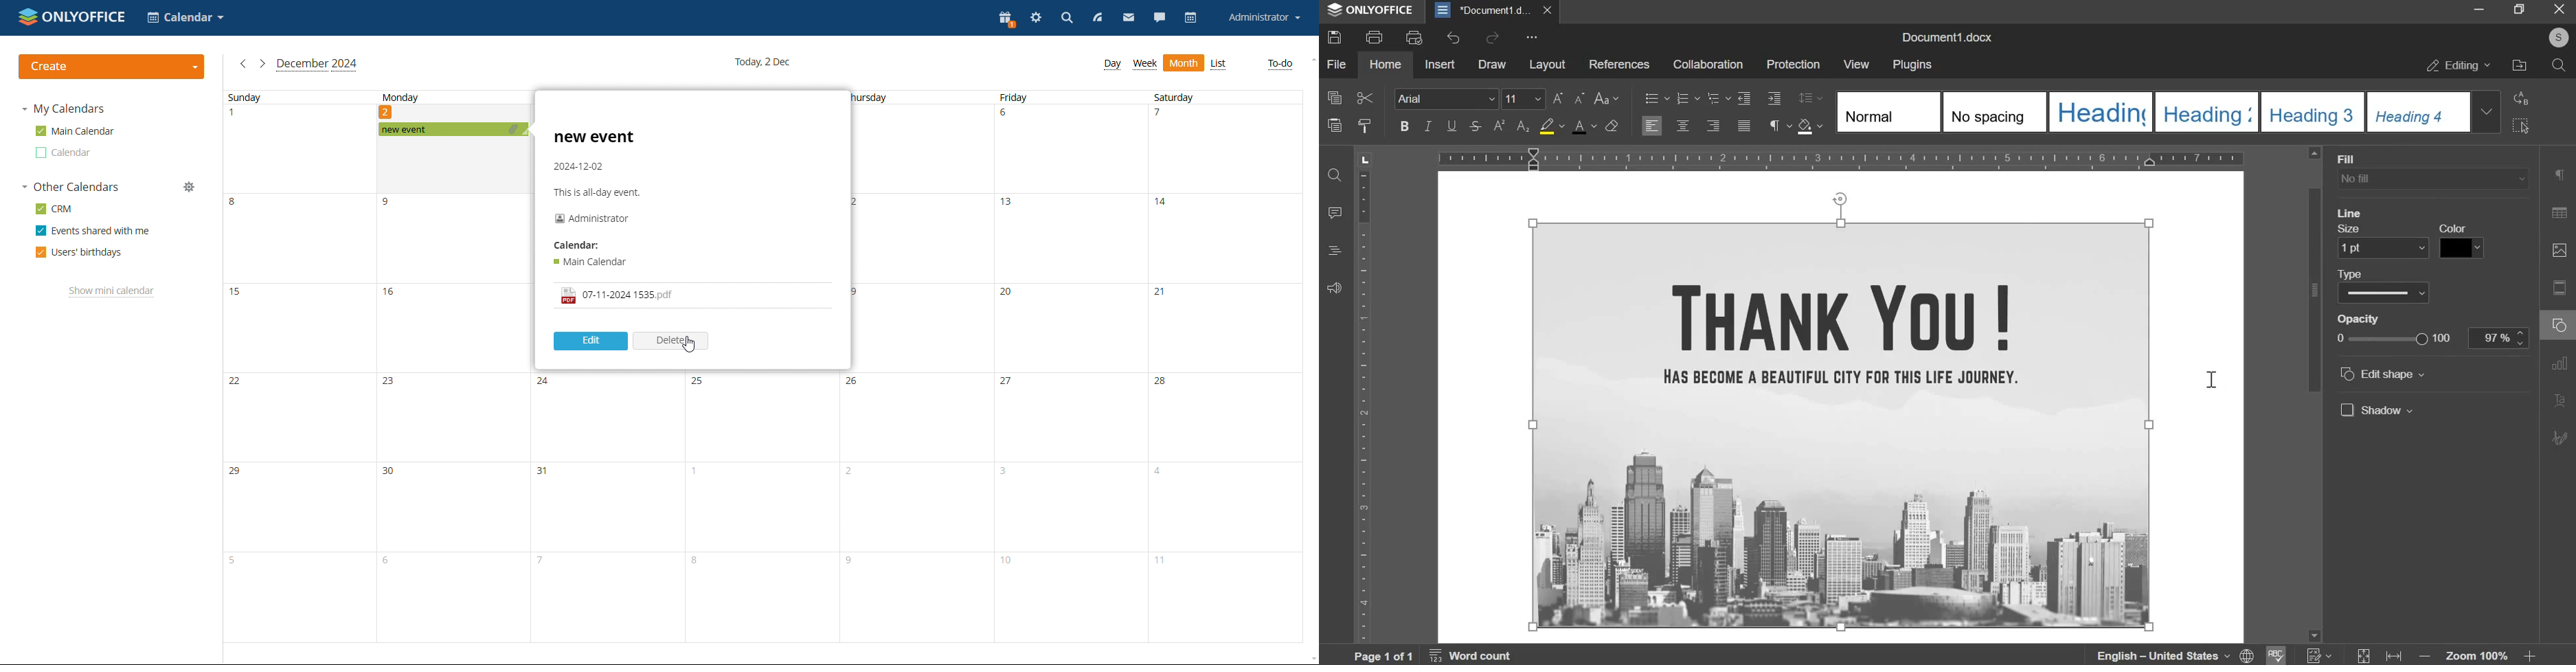  Describe the element at coordinates (2519, 65) in the screenshot. I see `file location` at that location.